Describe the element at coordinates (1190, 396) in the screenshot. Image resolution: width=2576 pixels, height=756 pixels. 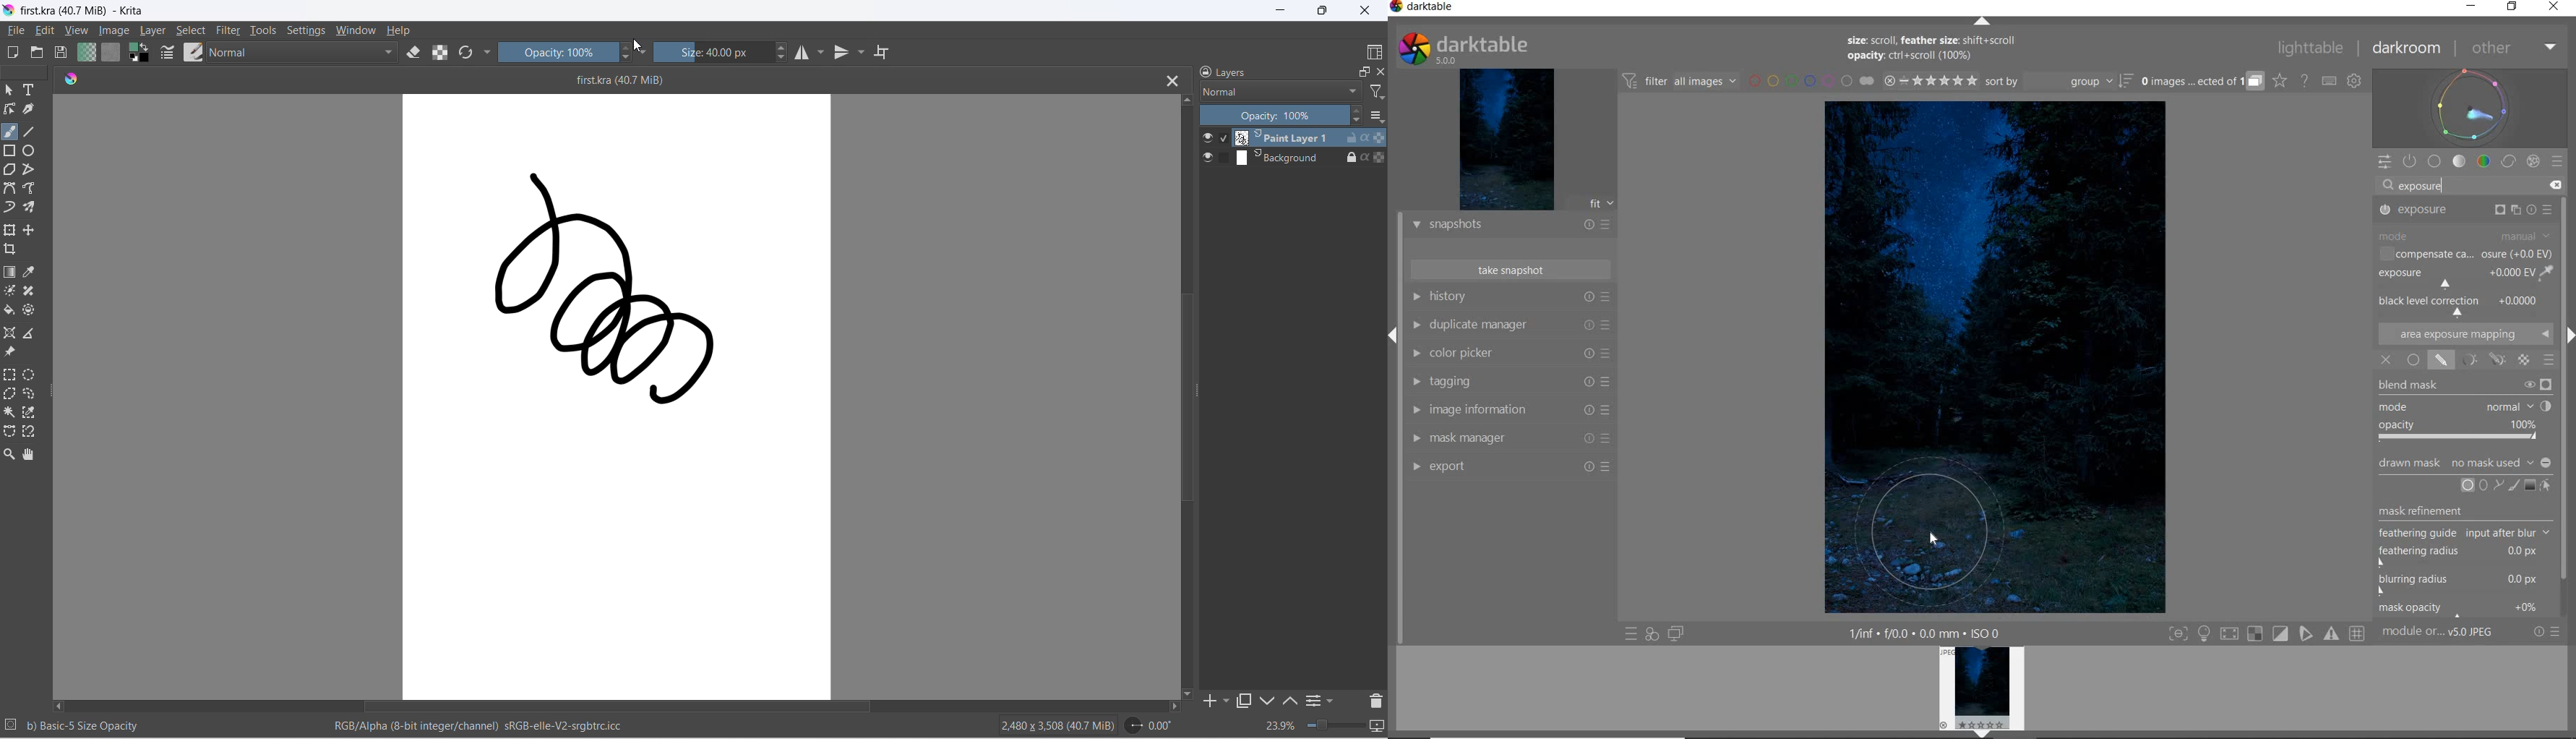
I see `Vertical scroll bar` at that location.